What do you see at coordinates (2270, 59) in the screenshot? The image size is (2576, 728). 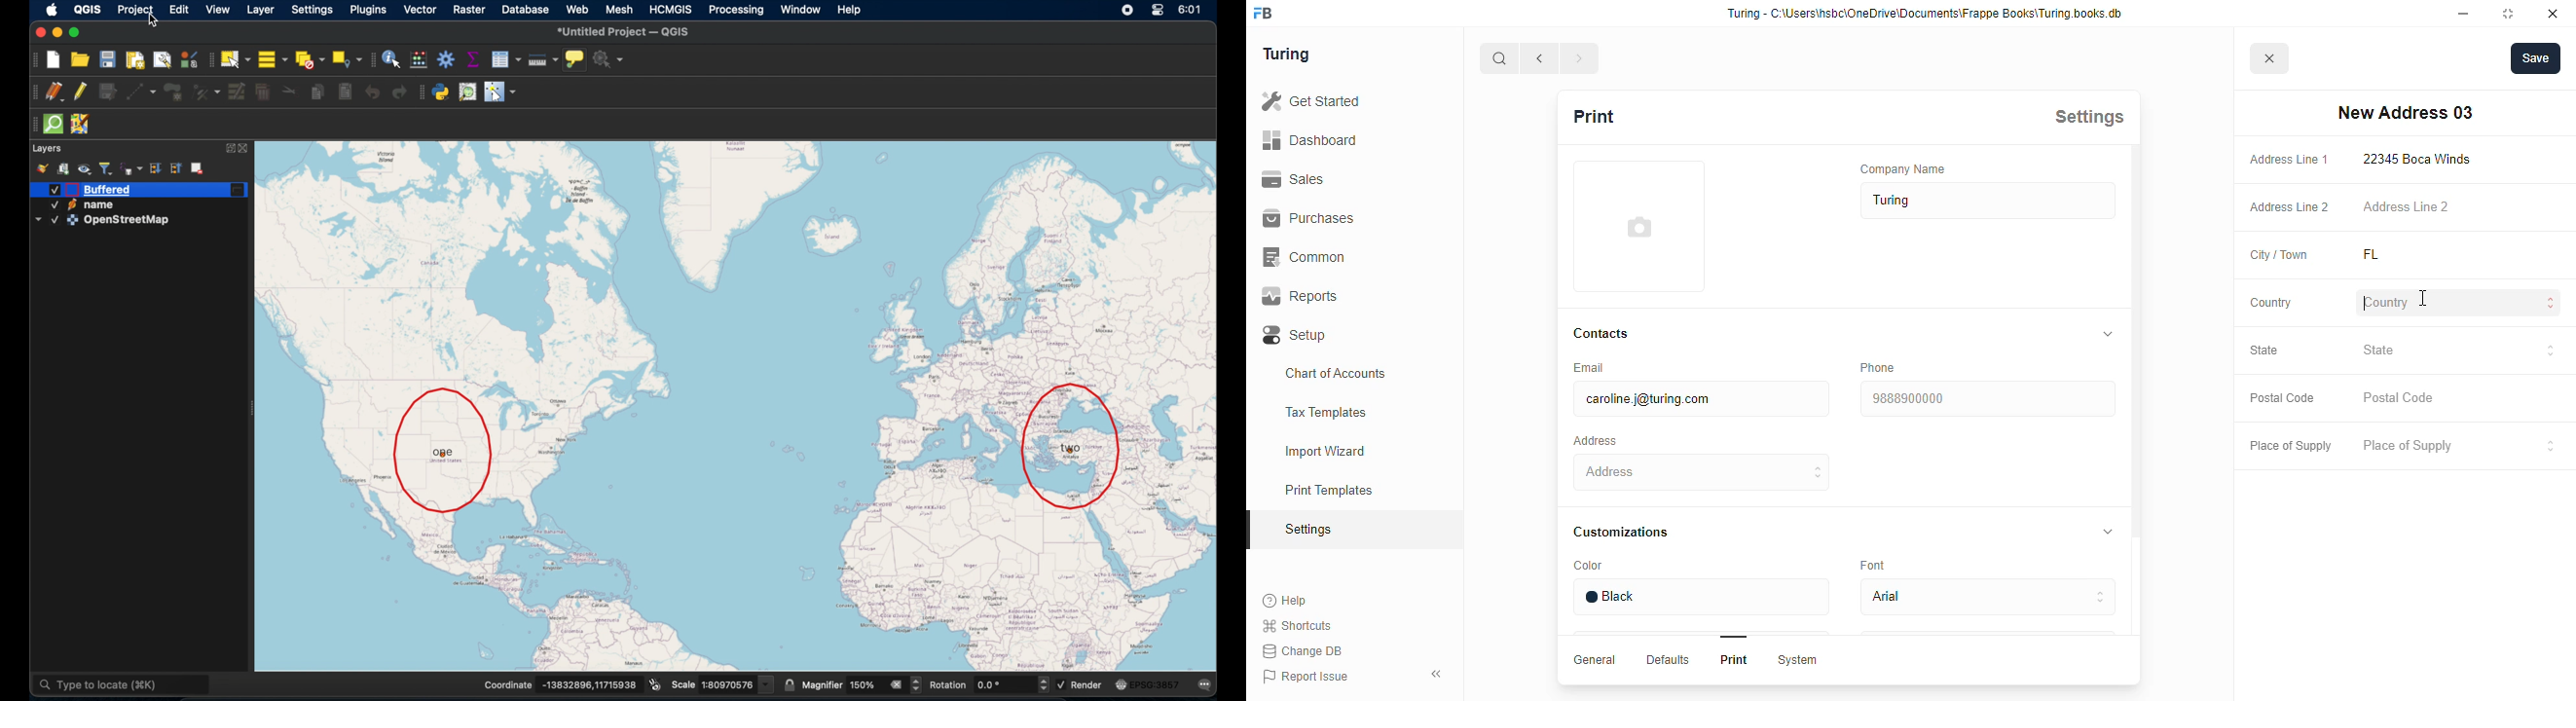 I see `cancel` at bounding box center [2270, 59].